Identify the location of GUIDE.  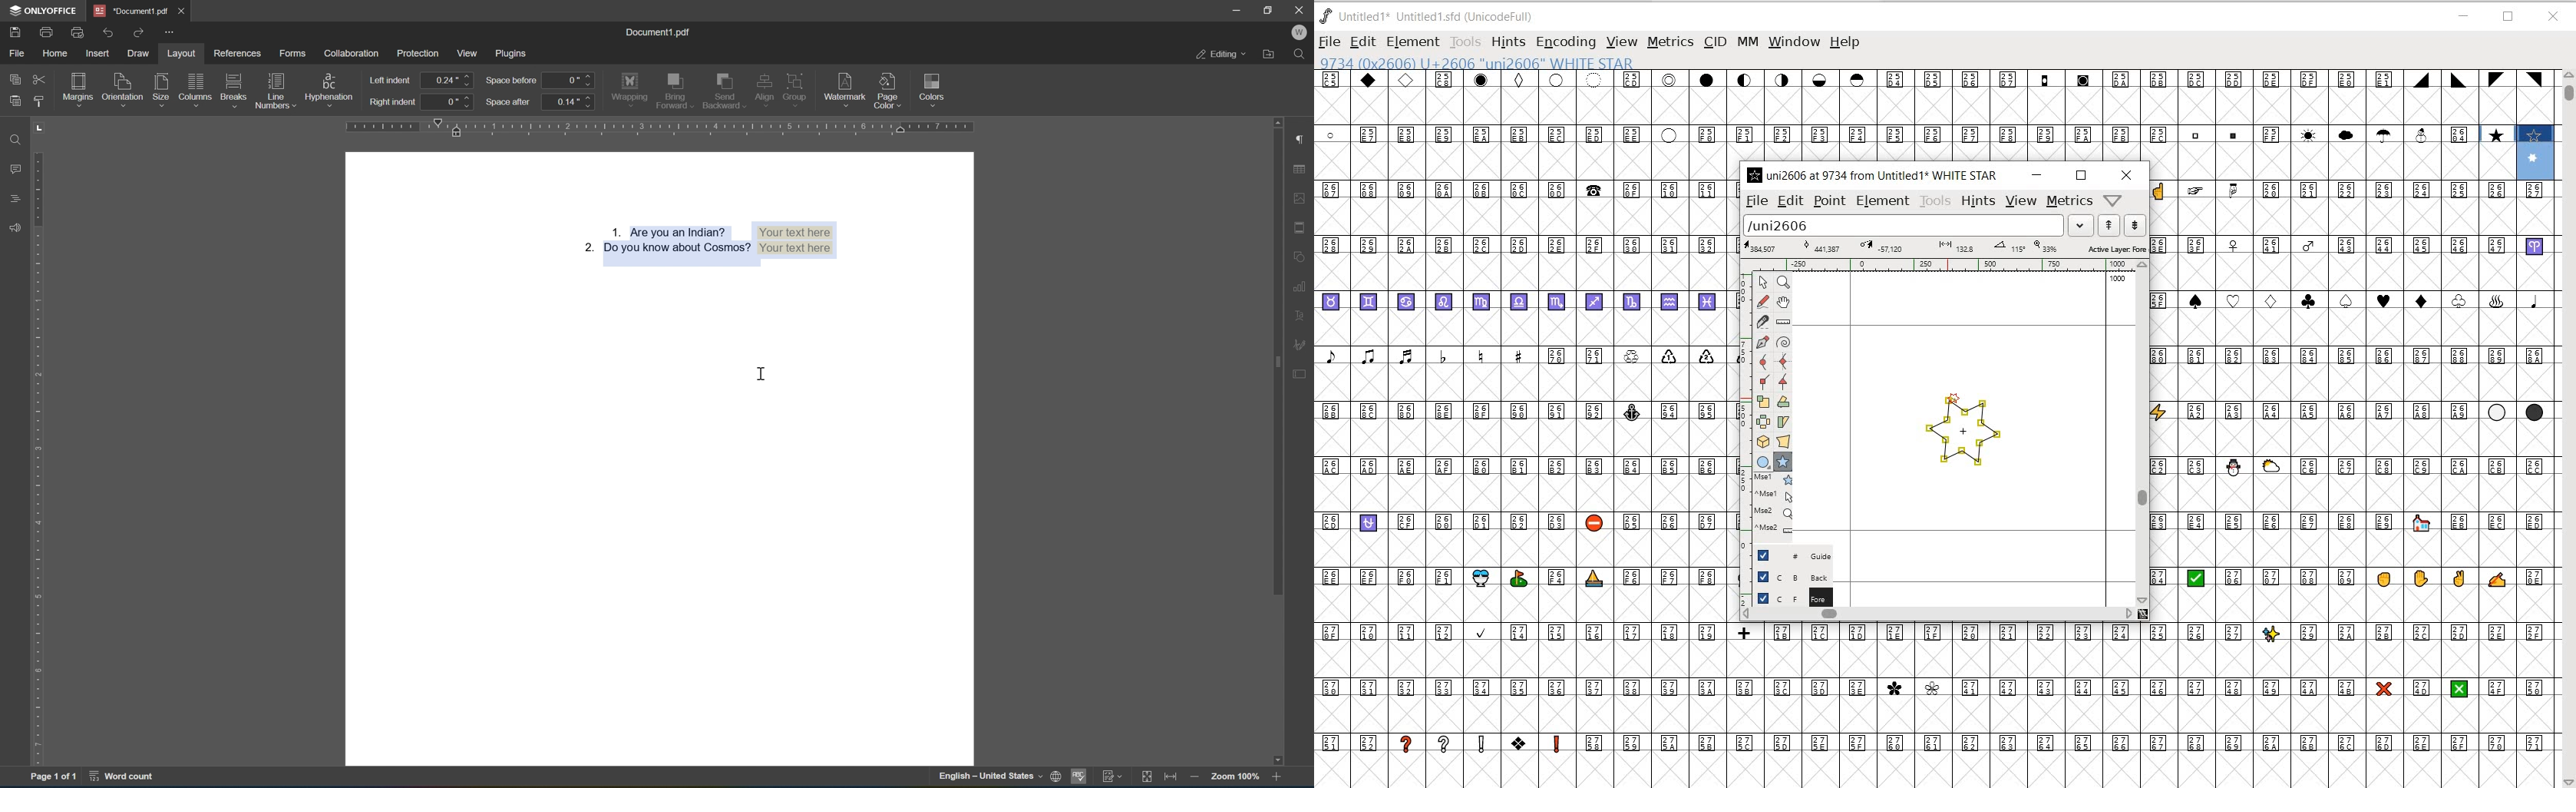
(1786, 555).